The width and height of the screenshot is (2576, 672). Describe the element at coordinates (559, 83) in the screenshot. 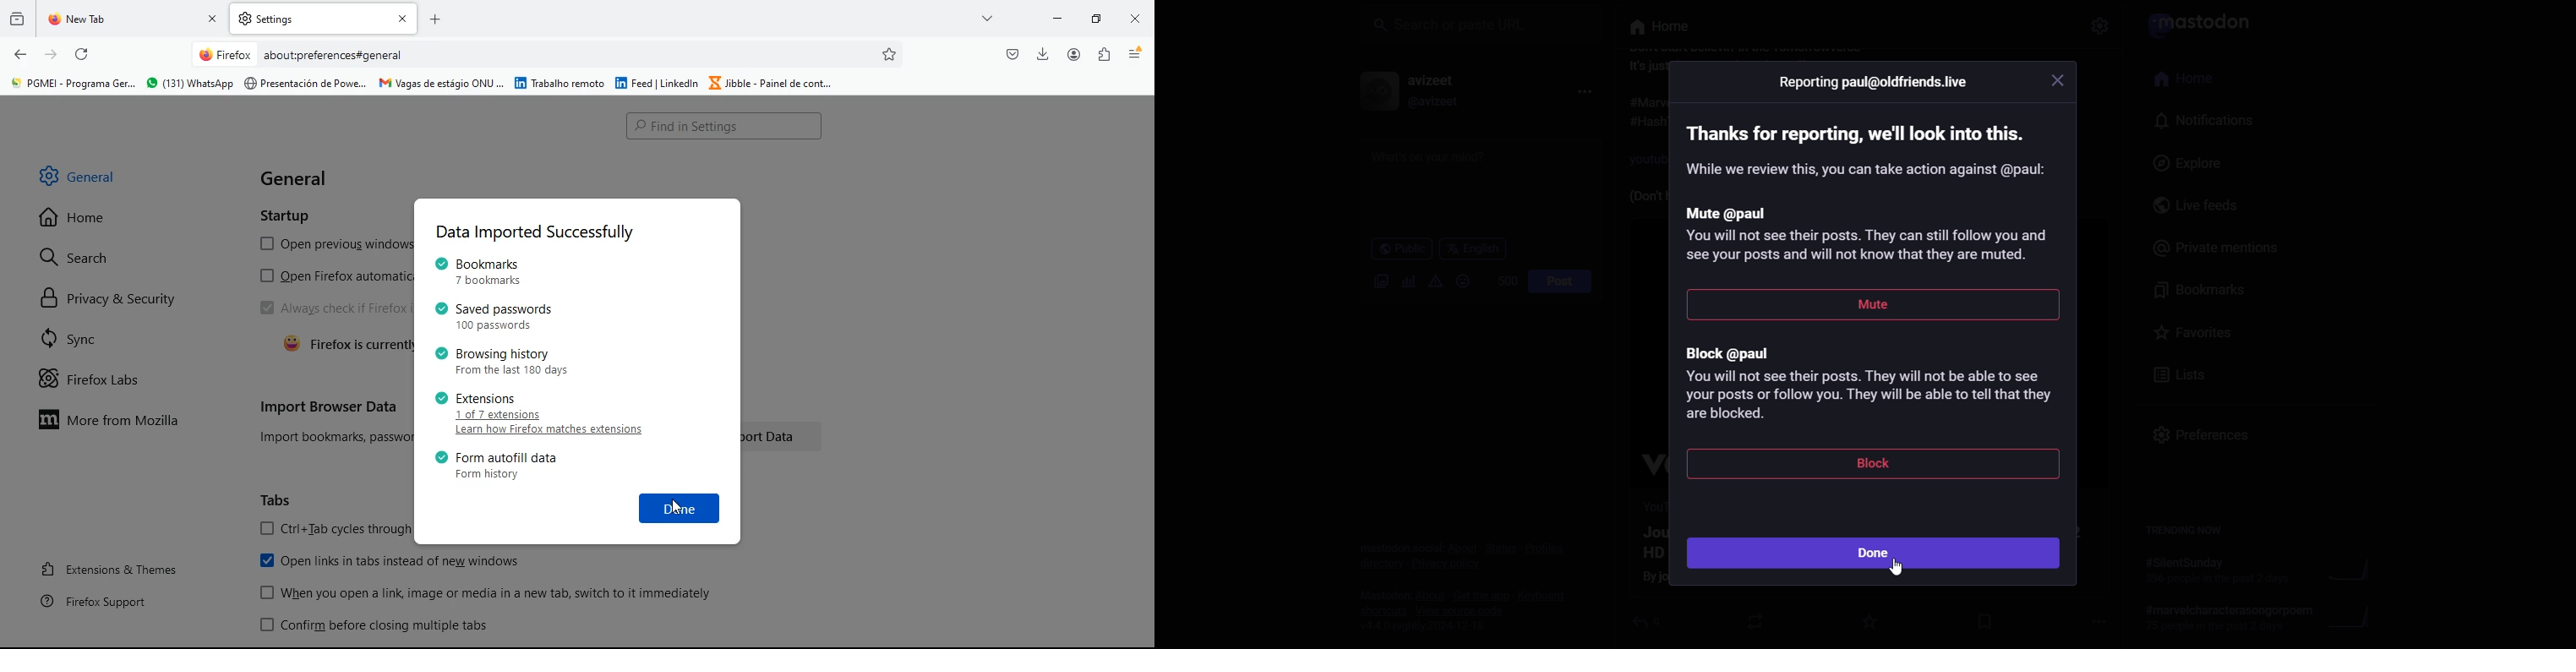

I see `| Trabalho remoto` at that location.